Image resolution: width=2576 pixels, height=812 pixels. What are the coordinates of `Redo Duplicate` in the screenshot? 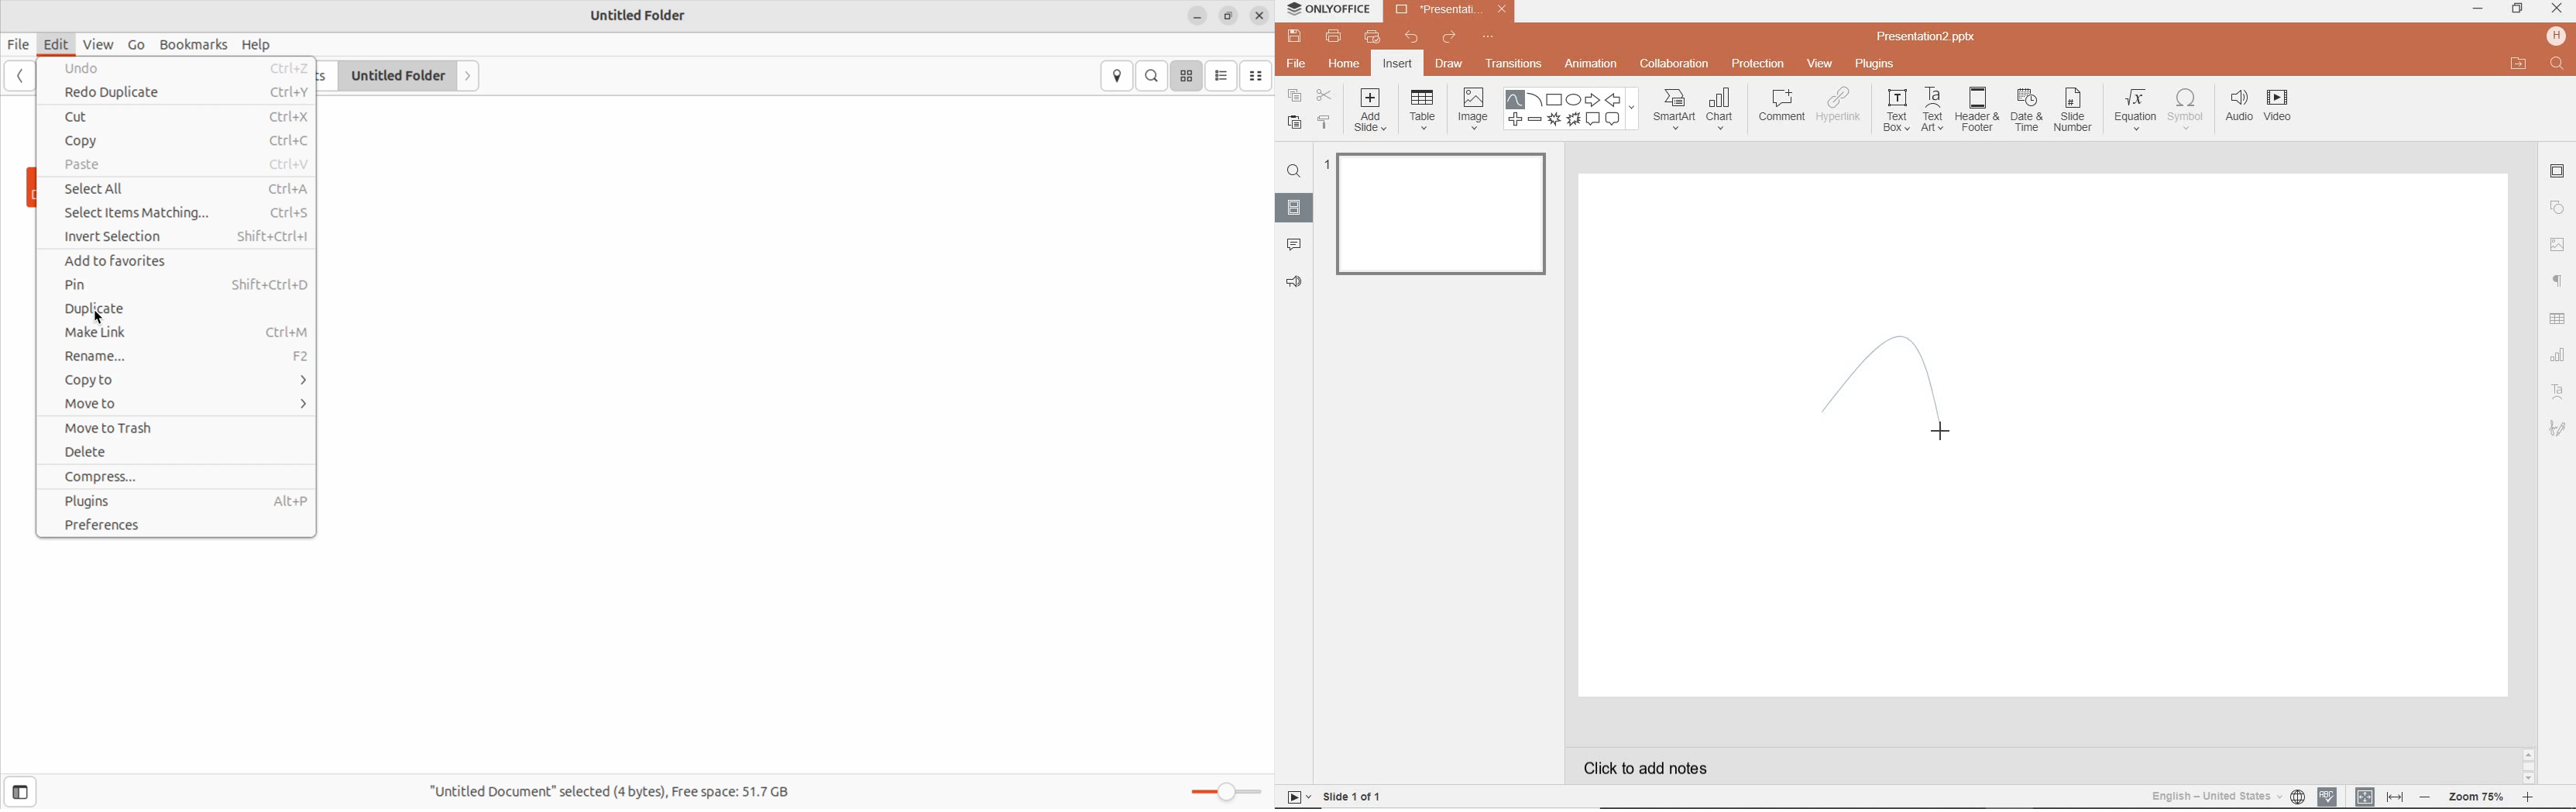 It's located at (178, 91).